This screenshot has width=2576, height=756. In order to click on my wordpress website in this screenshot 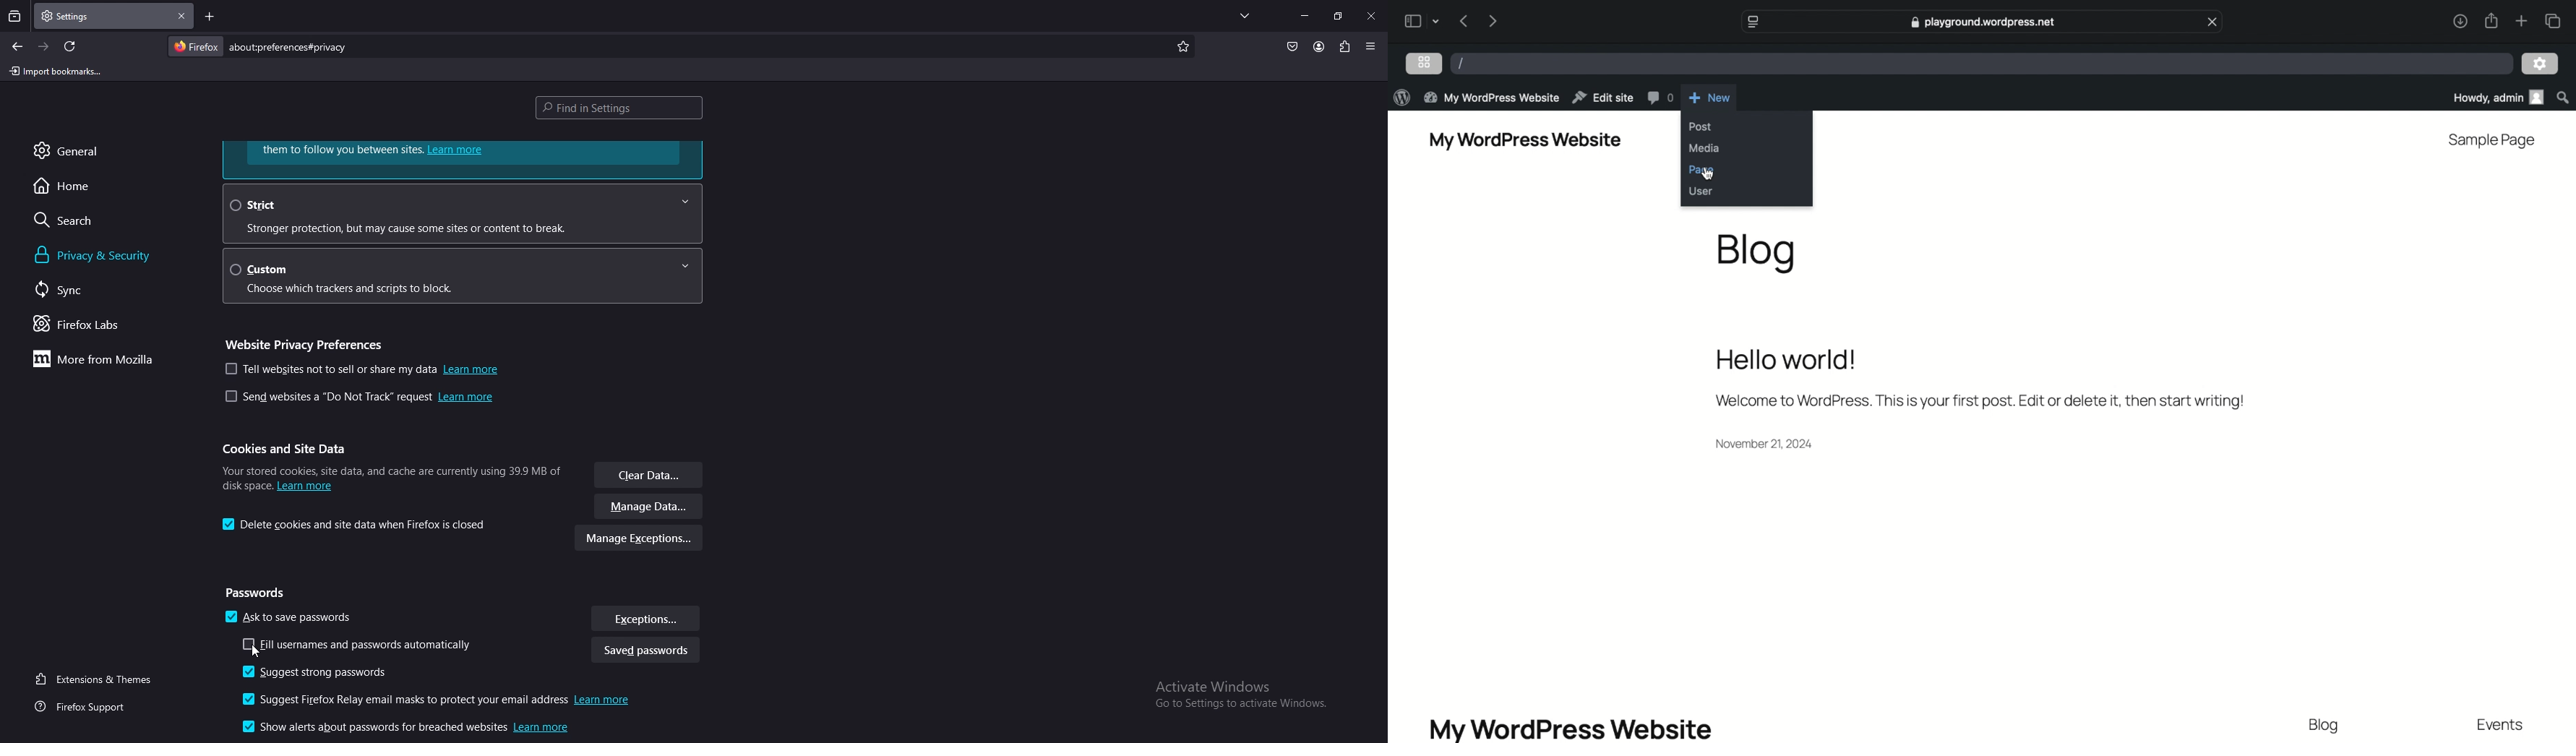, I will do `click(1526, 142)`.